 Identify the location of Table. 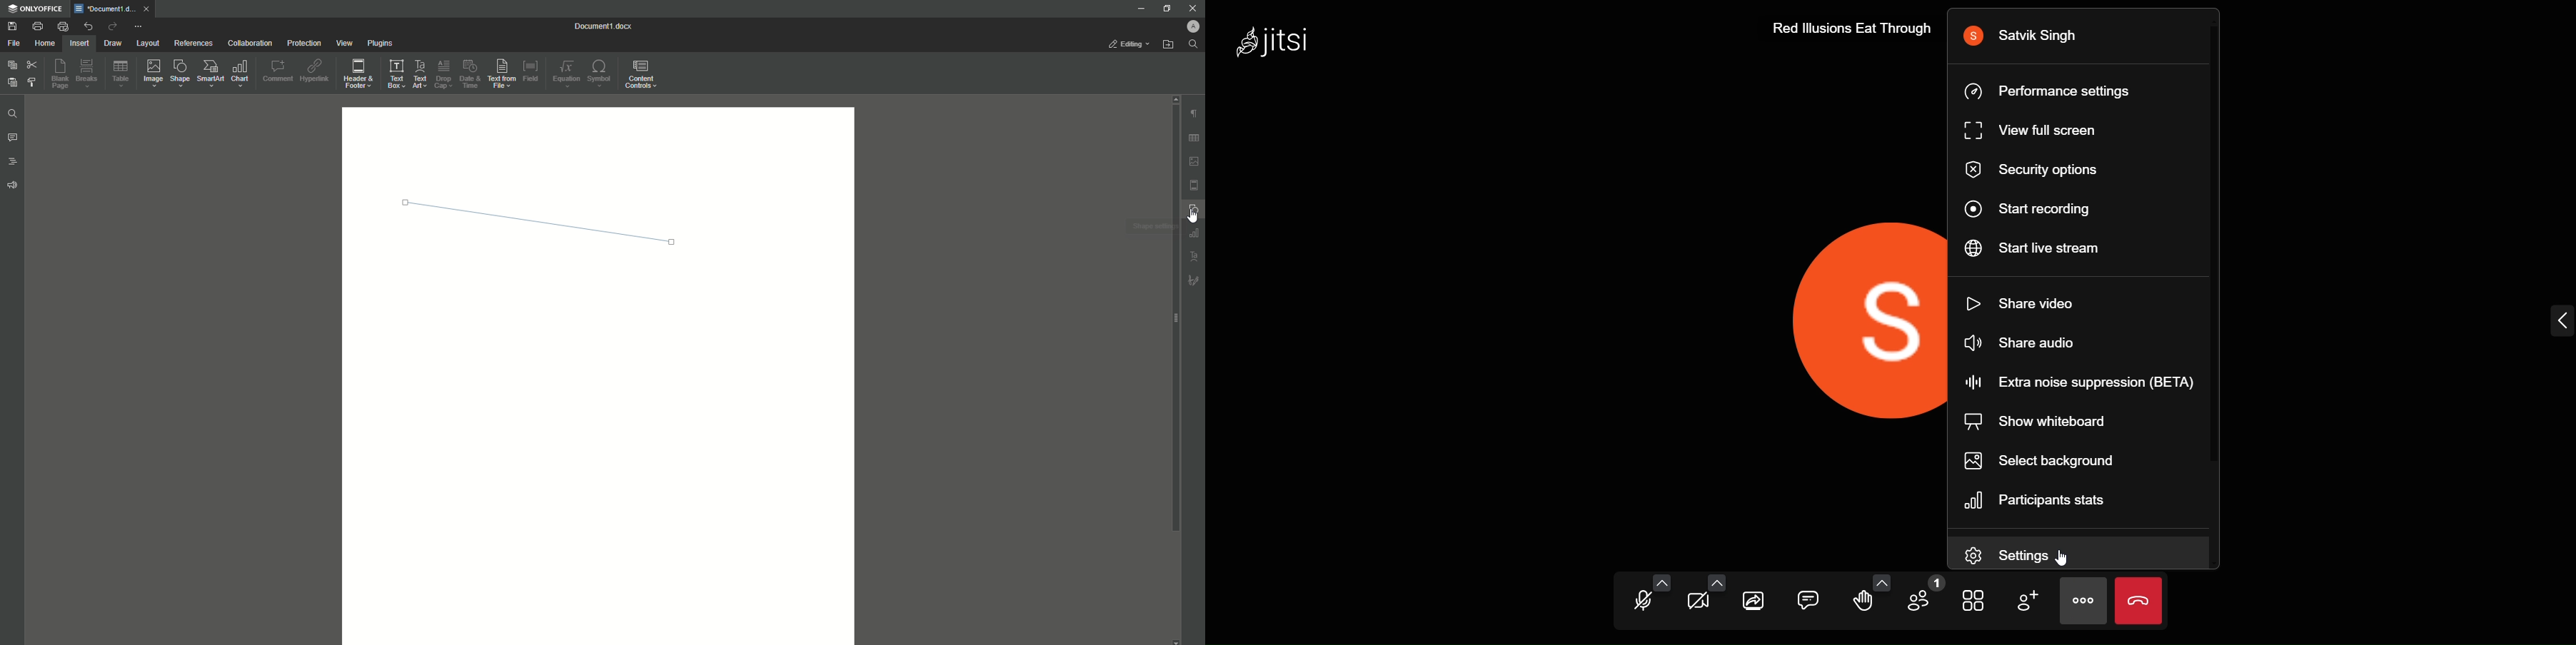
(121, 76).